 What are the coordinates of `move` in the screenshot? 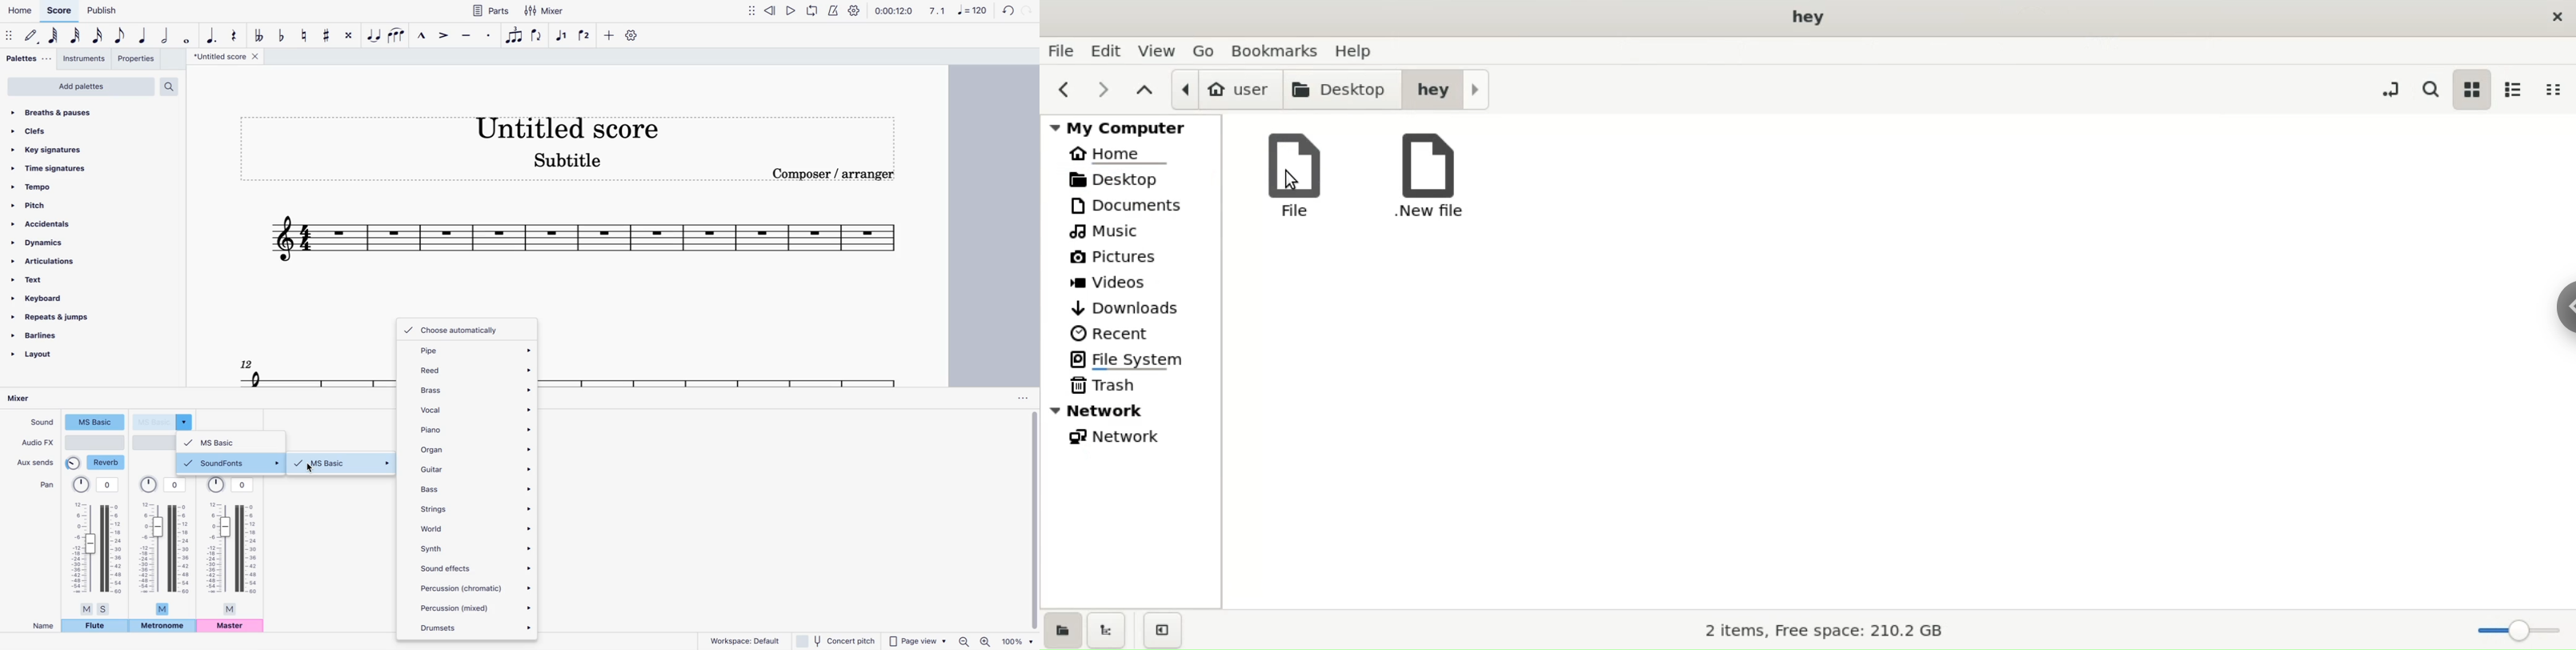 It's located at (752, 14).